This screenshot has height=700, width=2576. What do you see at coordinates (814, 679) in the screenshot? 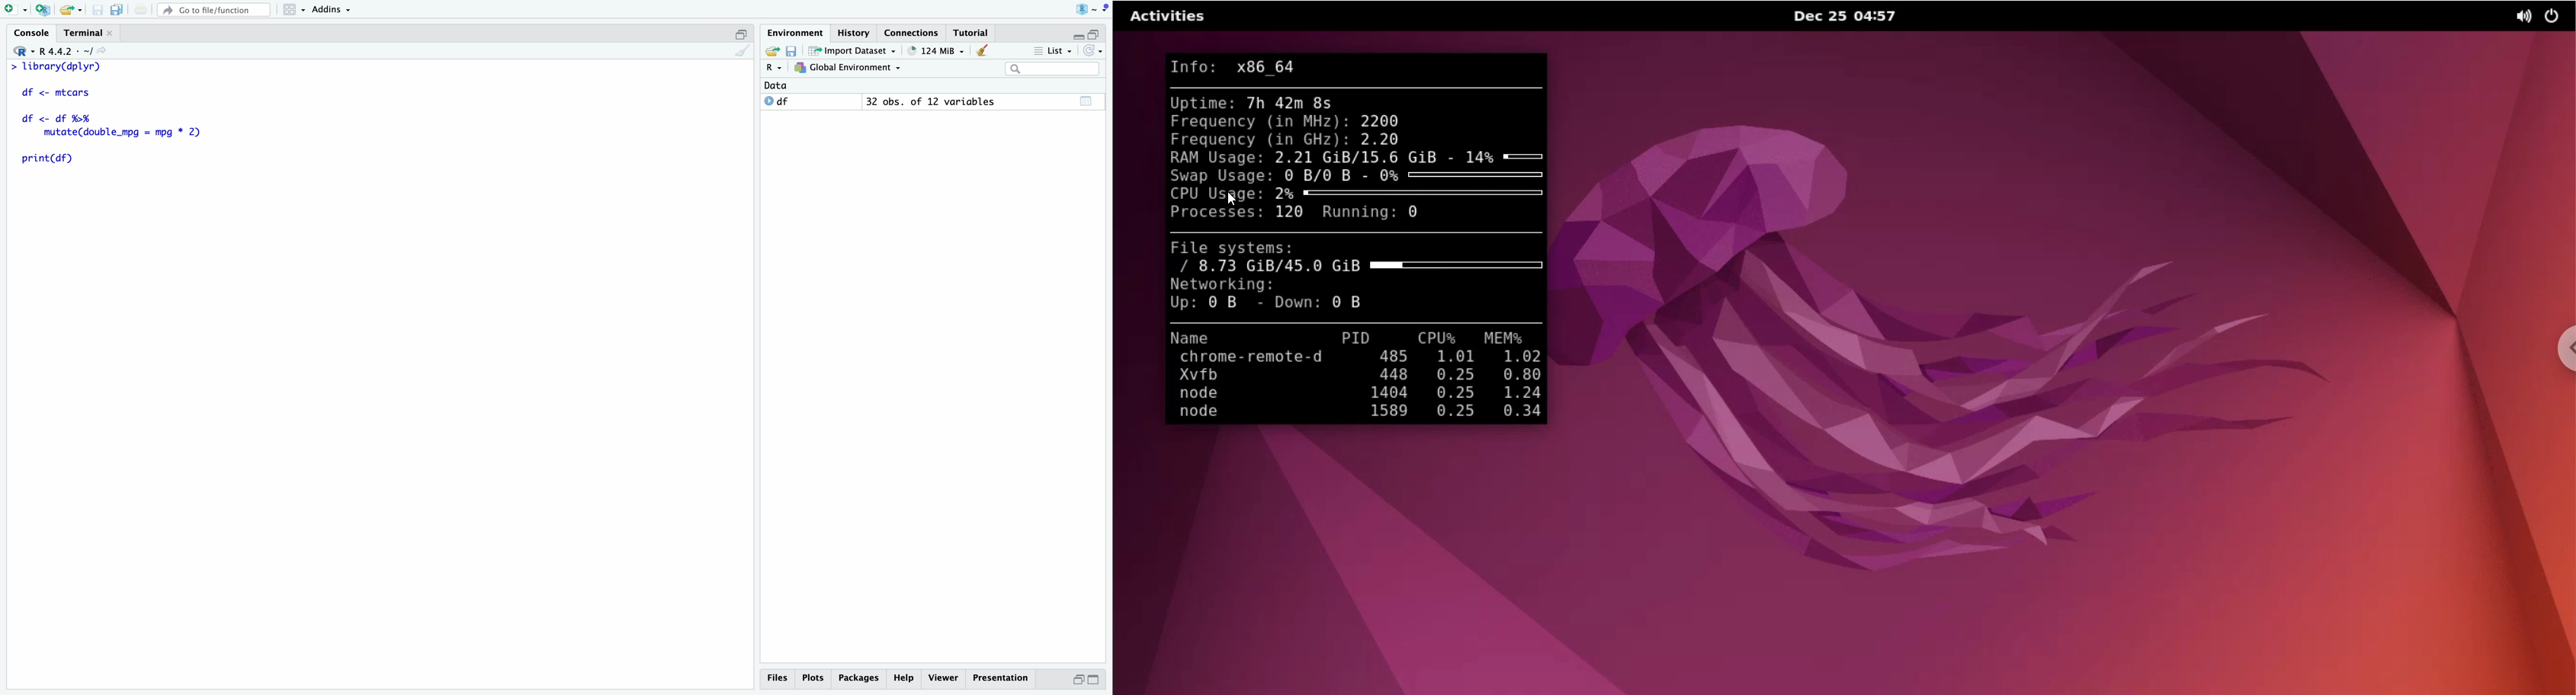
I see `plots` at bounding box center [814, 679].